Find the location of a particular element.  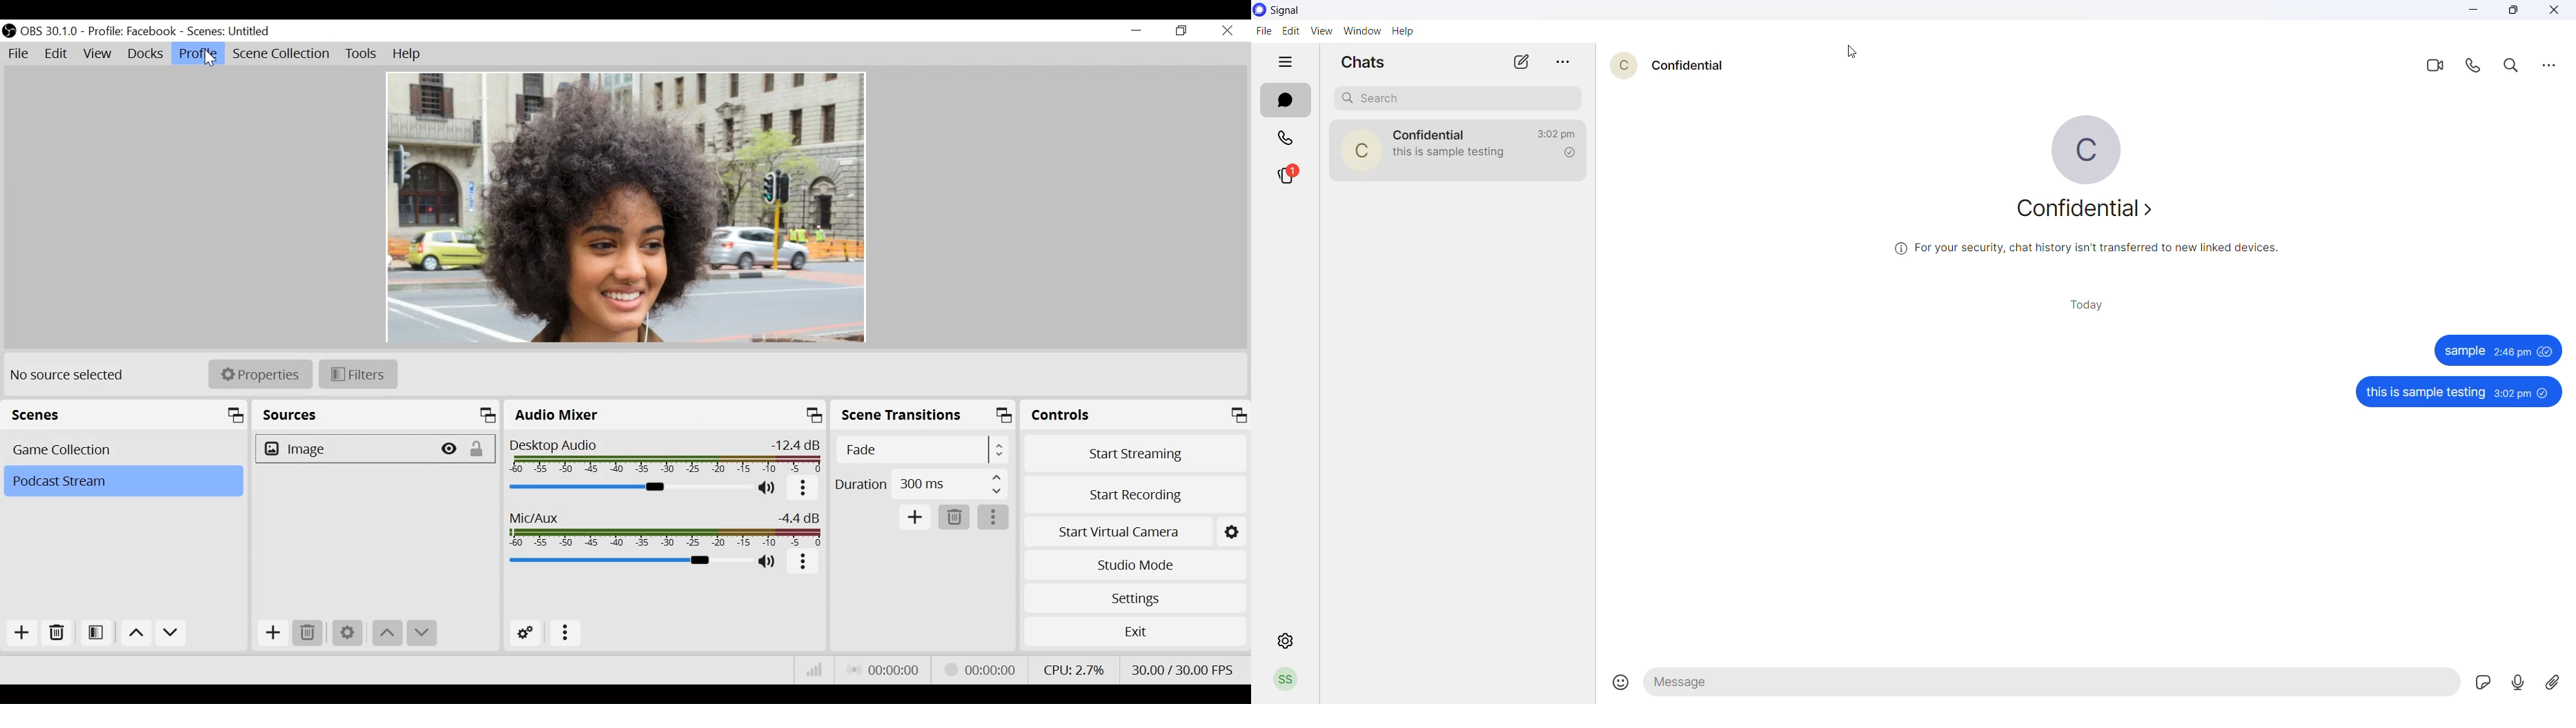

Close is located at coordinates (1227, 30).